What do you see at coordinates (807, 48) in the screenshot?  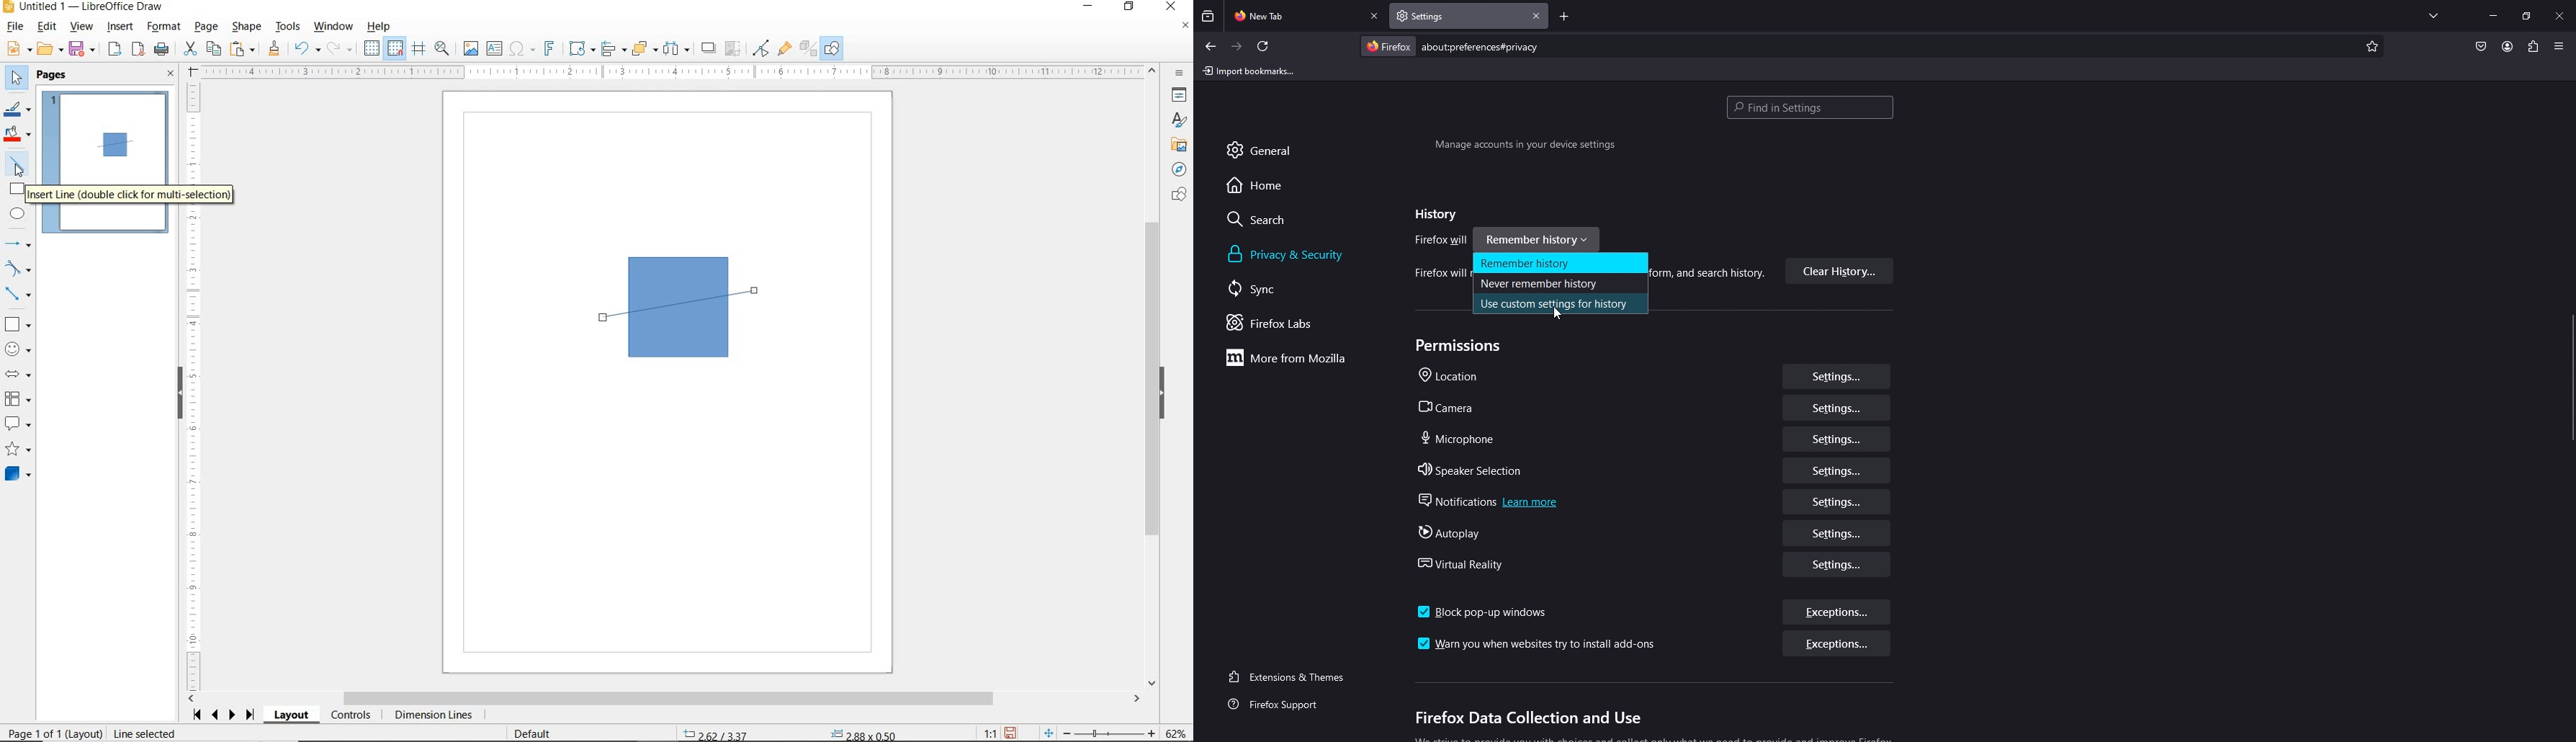 I see `TOGGLE EXTRUSION` at bounding box center [807, 48].